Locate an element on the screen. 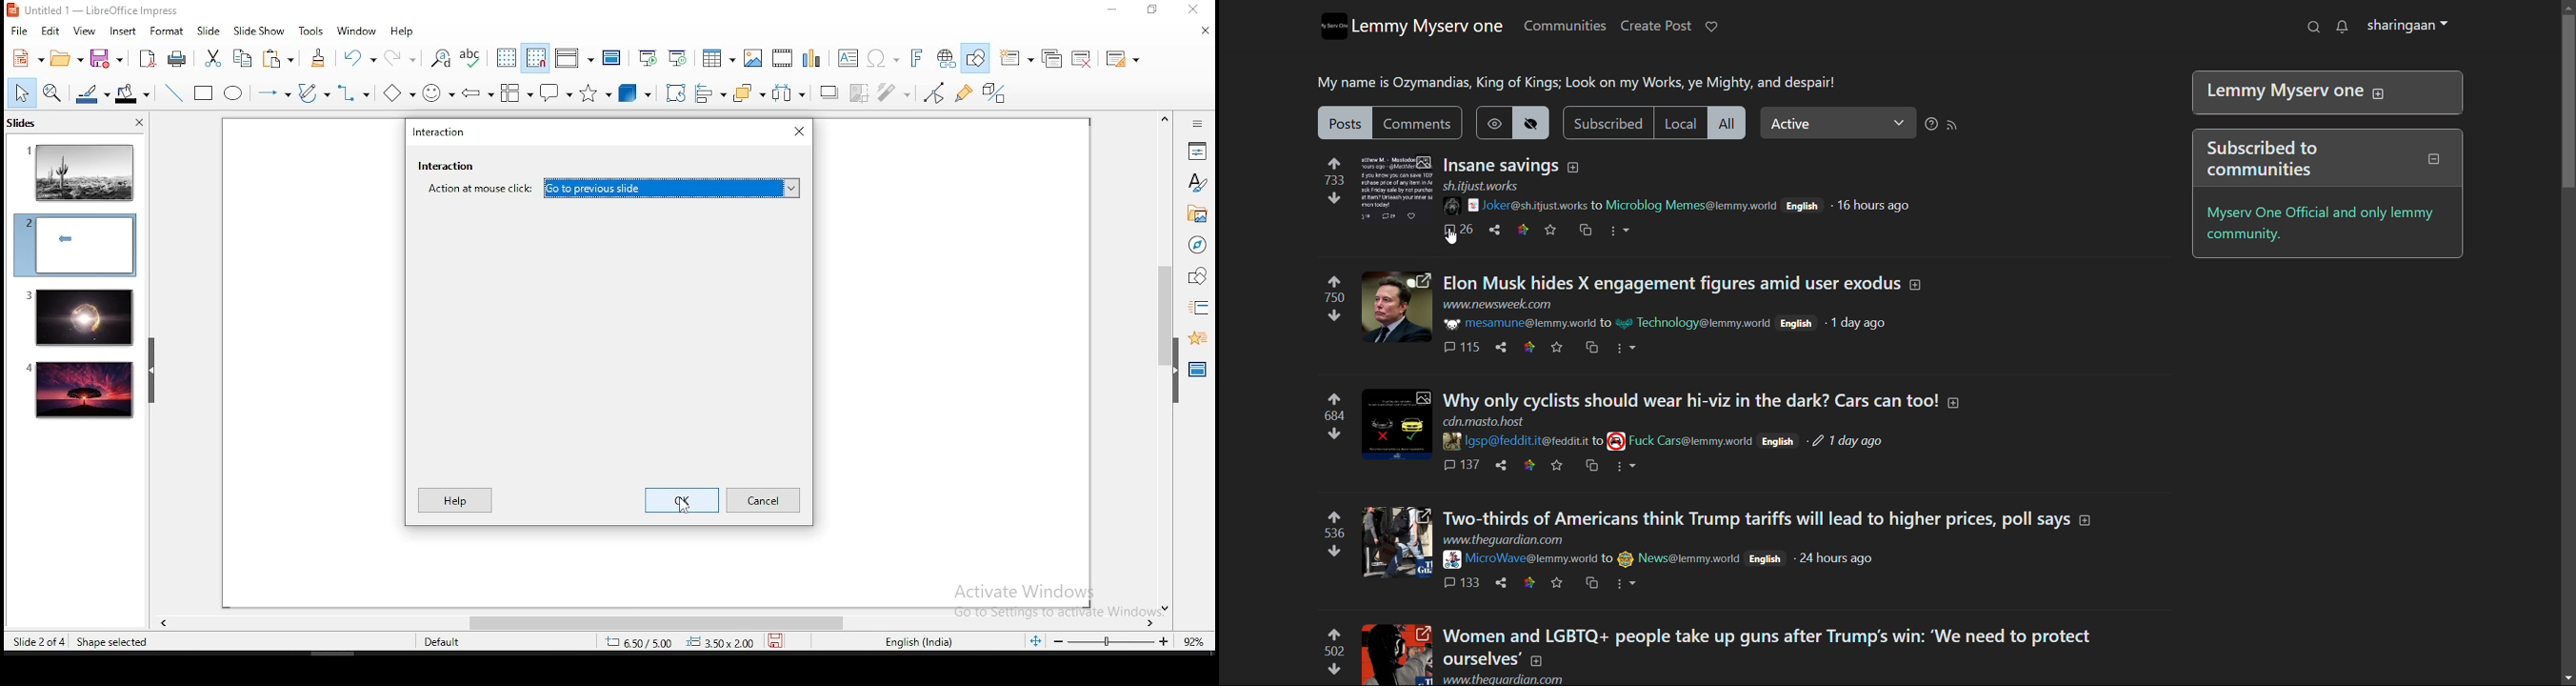 This screenshot has height=700, width=2576. save is located at coordinates (106, 59).